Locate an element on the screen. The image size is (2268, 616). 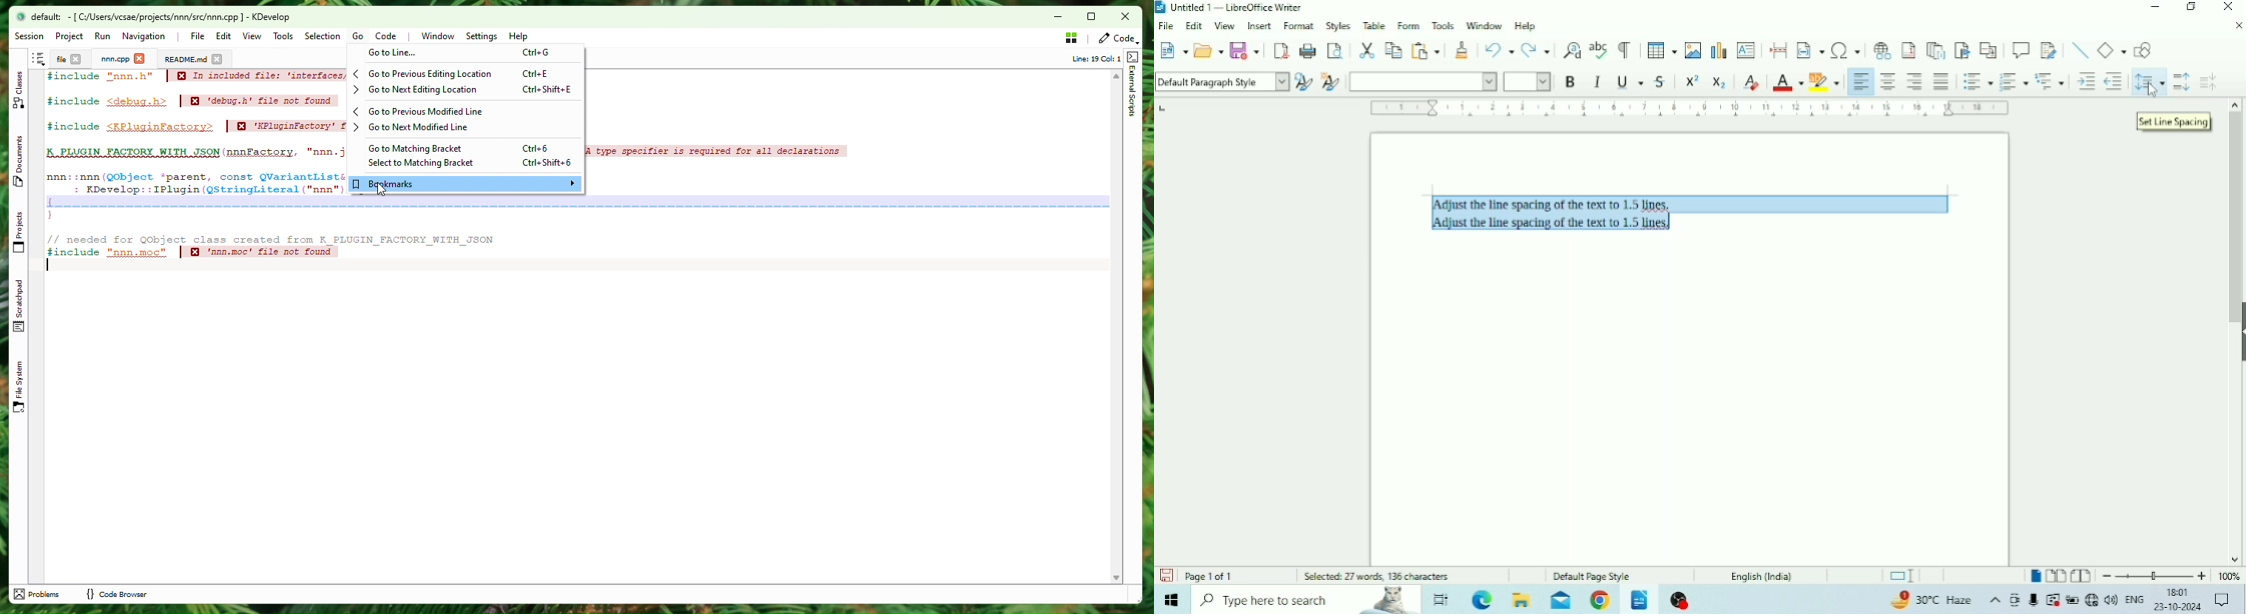
Code is located at coordinates (1116, 38).